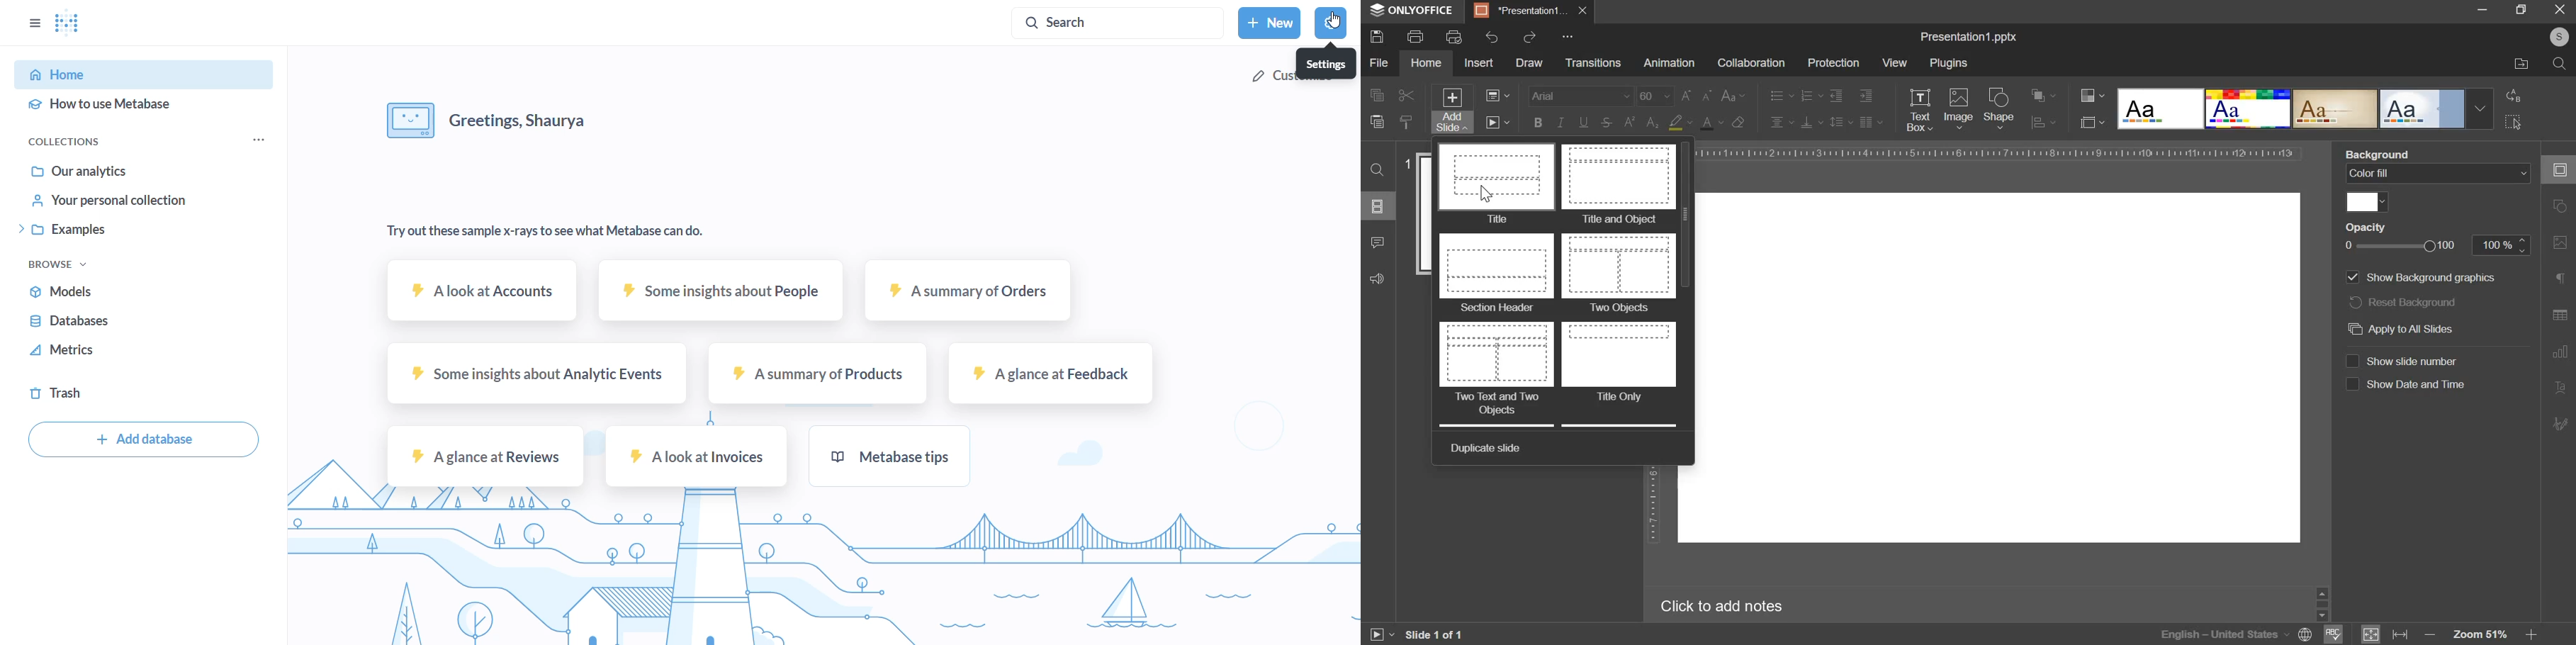 The image size is (2576, 672). I want to click on text color, so click(1711, 123).